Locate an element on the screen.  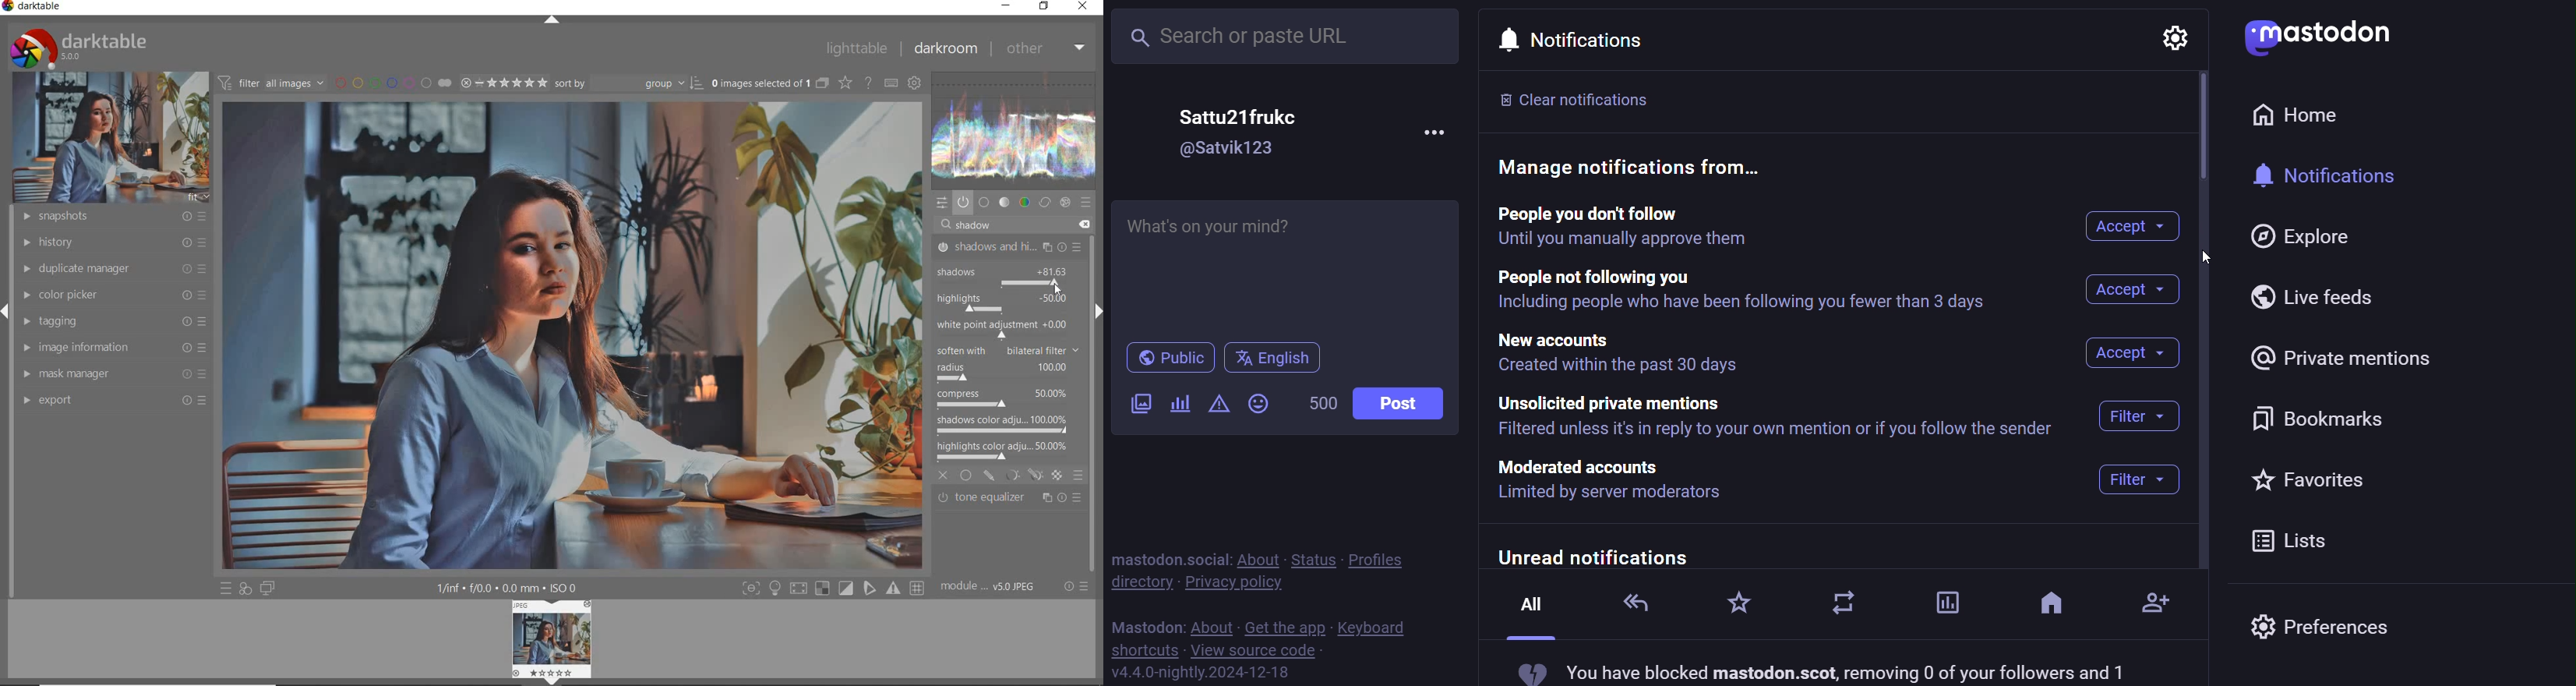
bookmark is located at coordinates (2321, 414).